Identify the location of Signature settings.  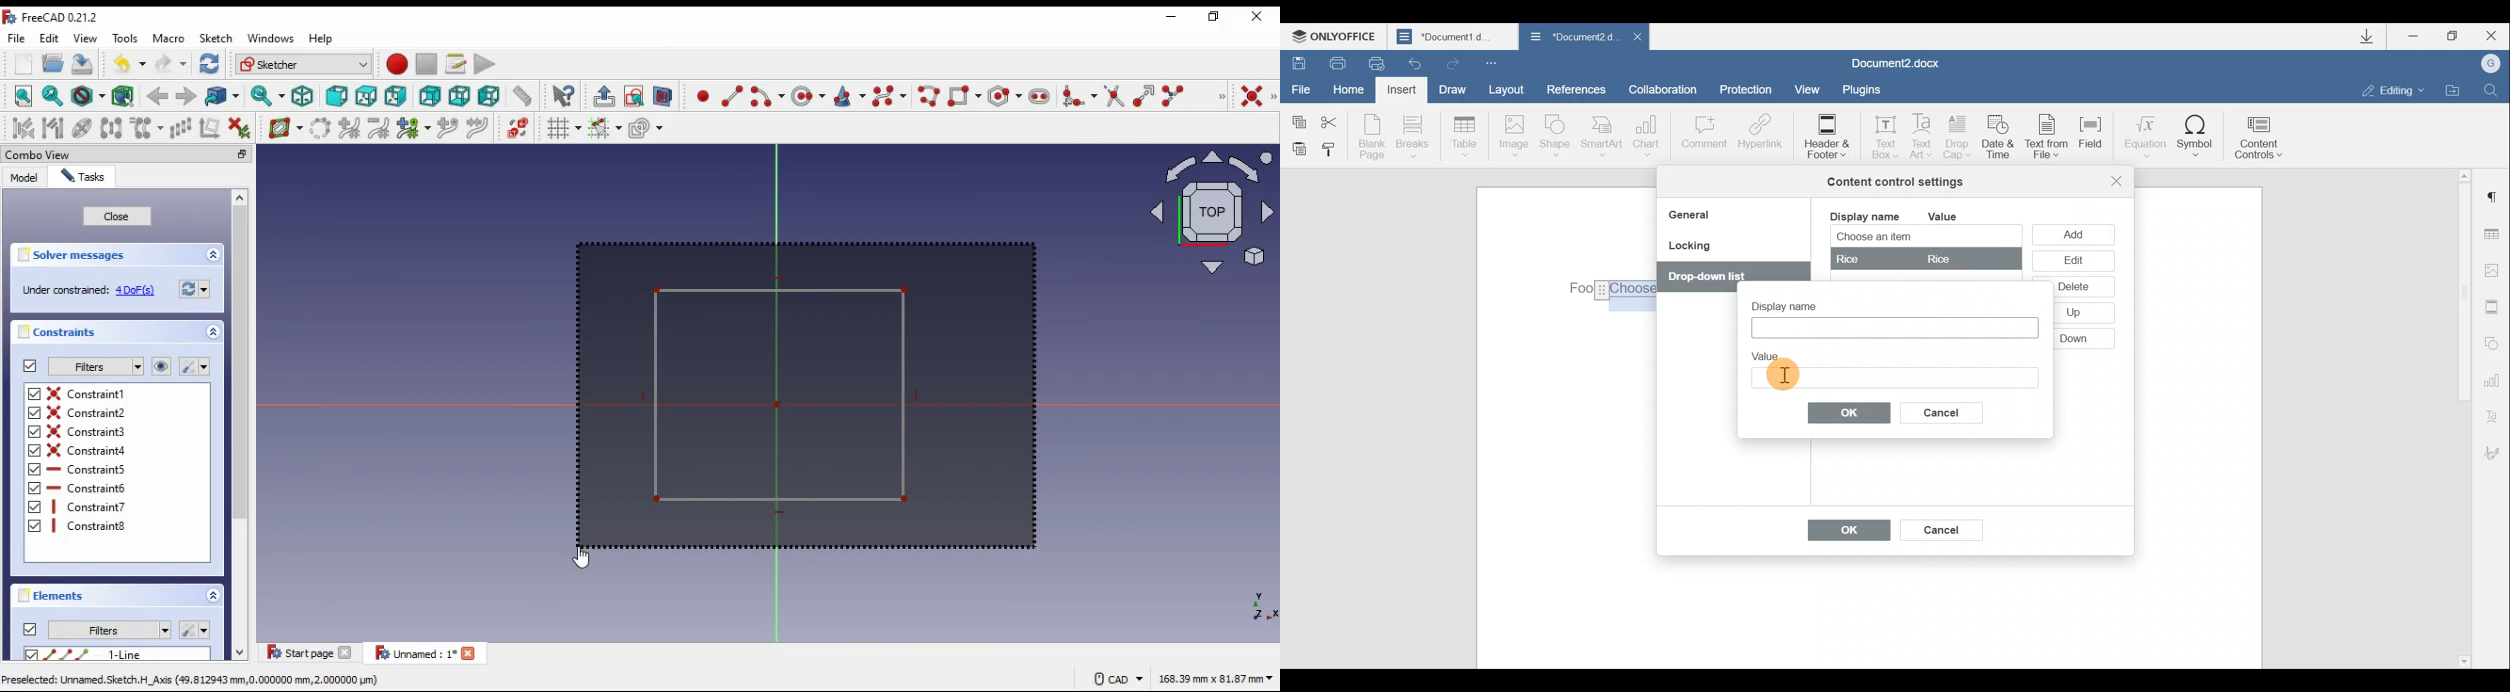
(2497, 453).